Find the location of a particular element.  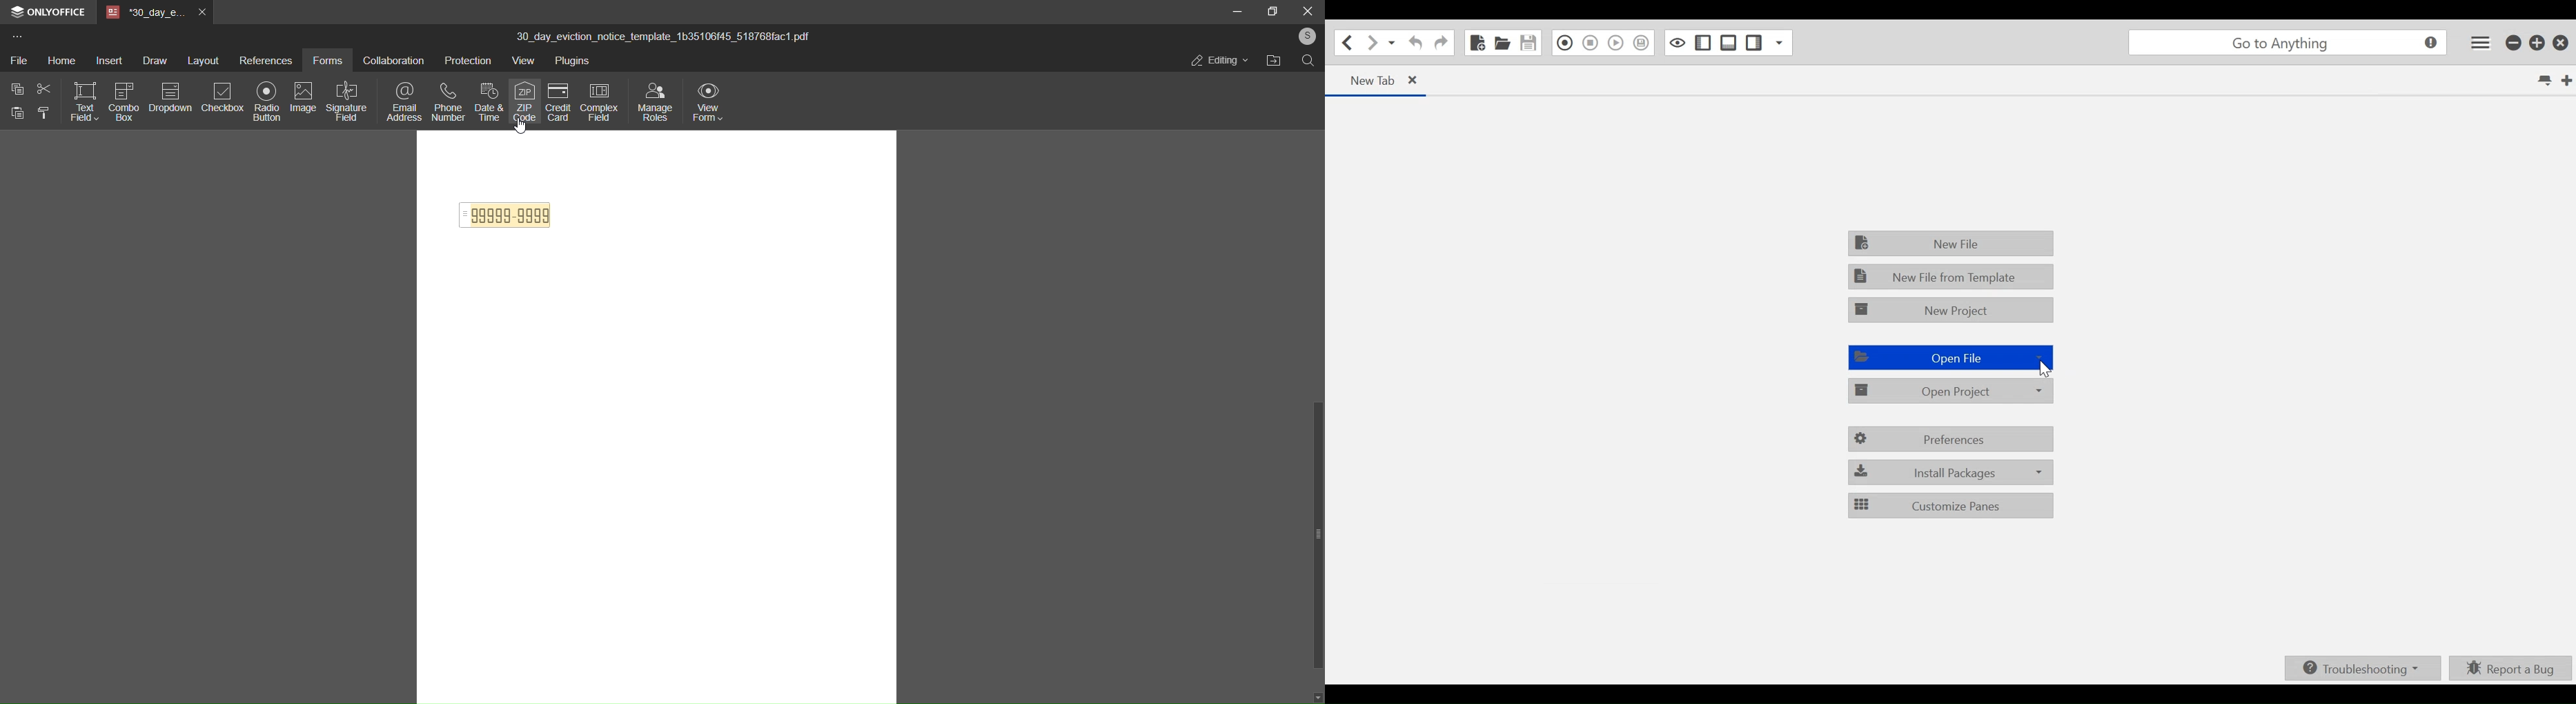

combo box is located at coordinates (123, 99).